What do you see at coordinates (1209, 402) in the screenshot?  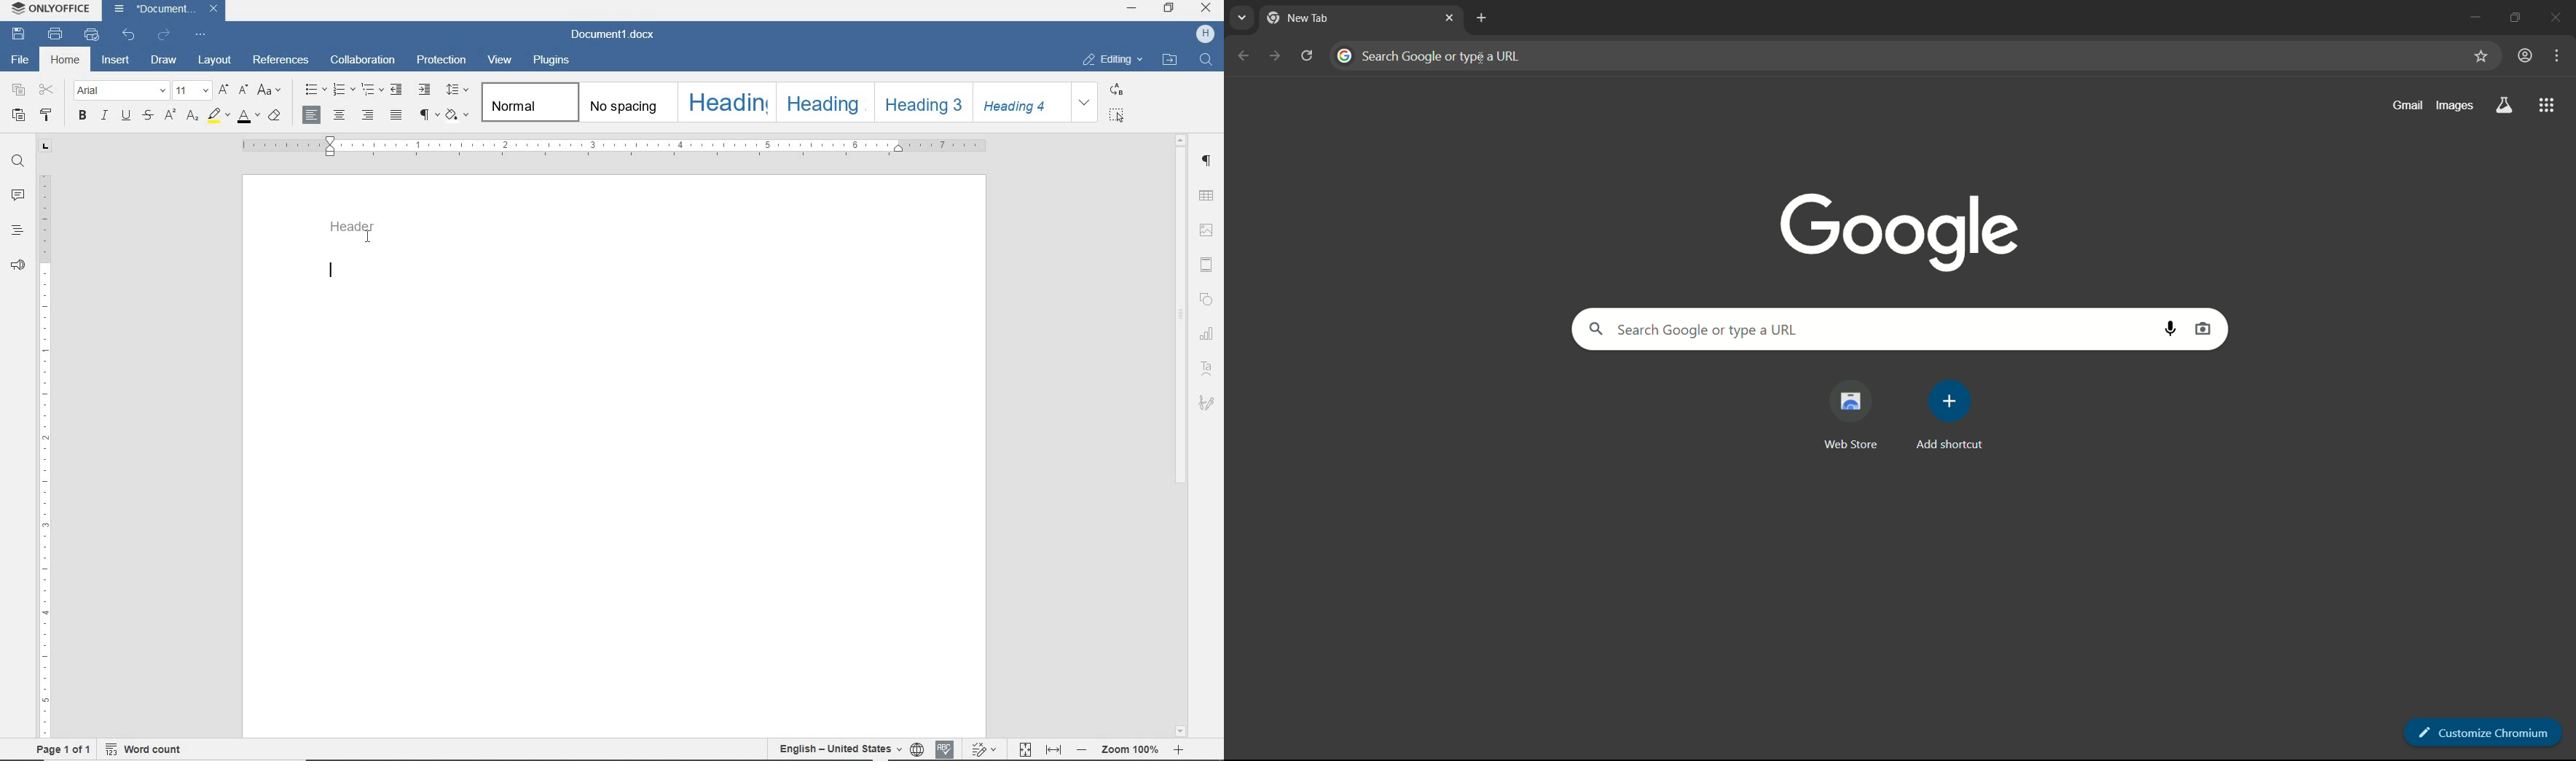 I see `signature` at bounding box center [1209, 402].